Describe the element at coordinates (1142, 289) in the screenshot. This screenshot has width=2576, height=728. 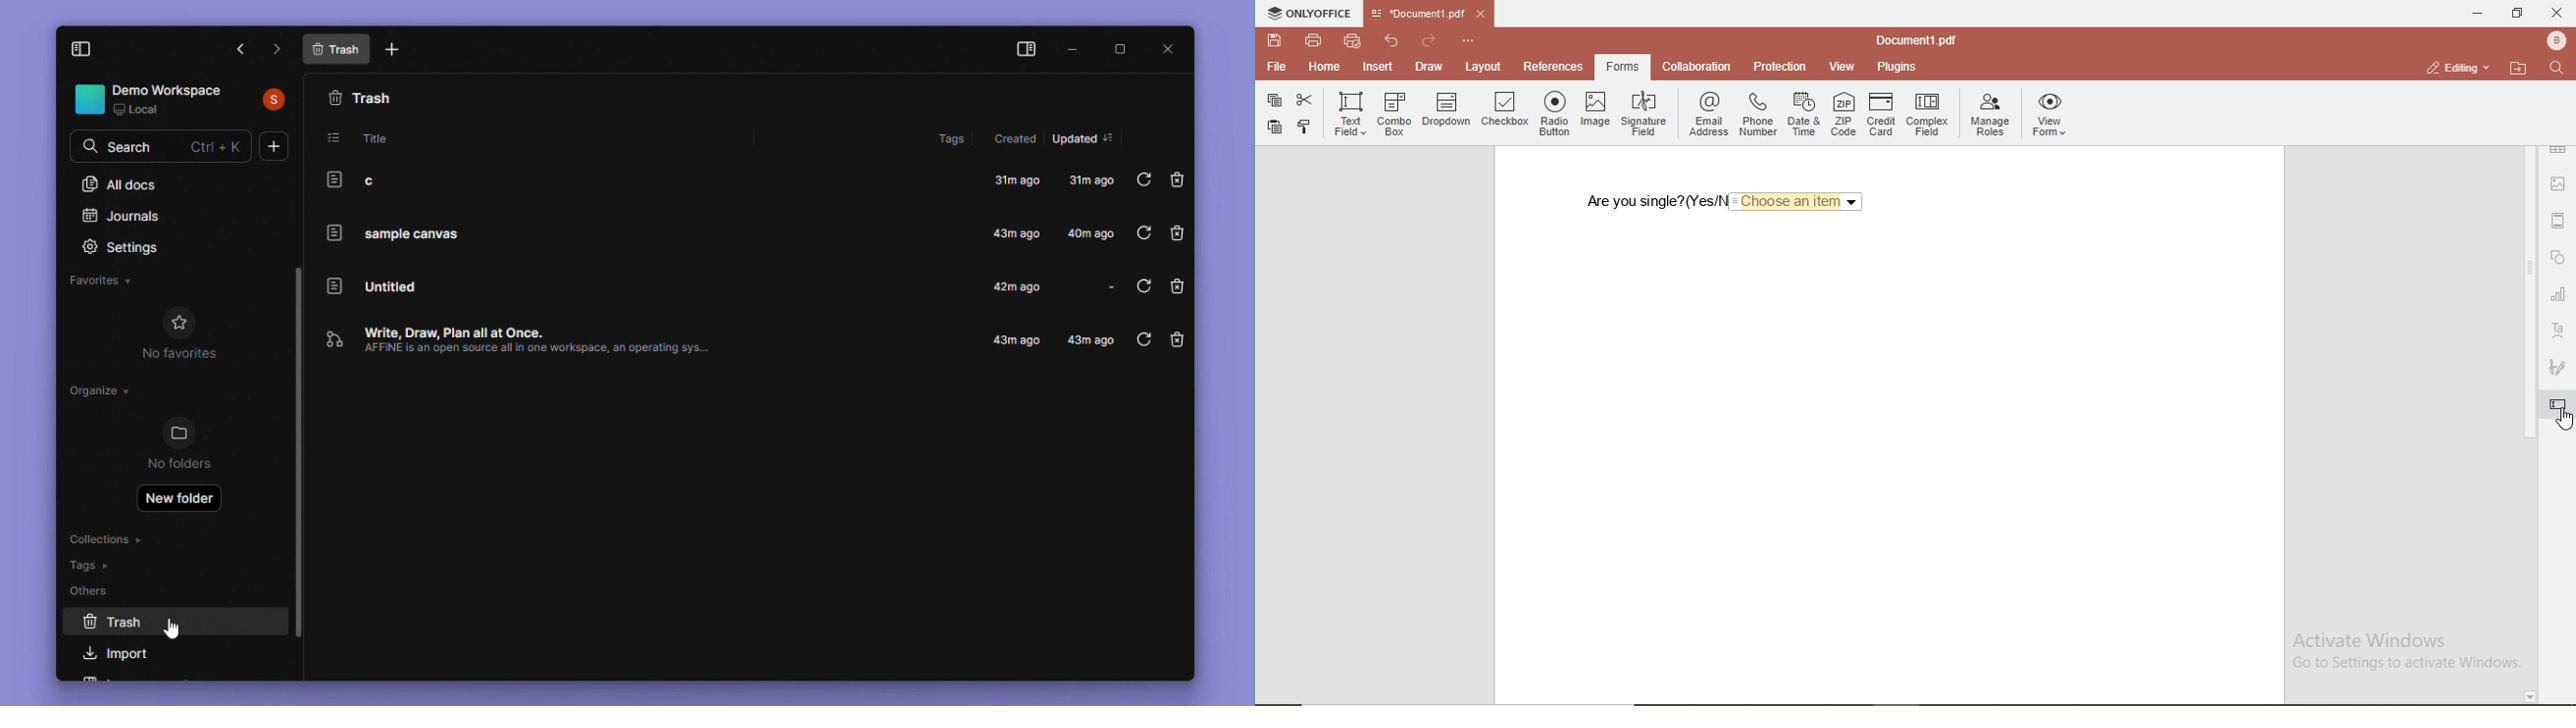
I see `restore` at that location.